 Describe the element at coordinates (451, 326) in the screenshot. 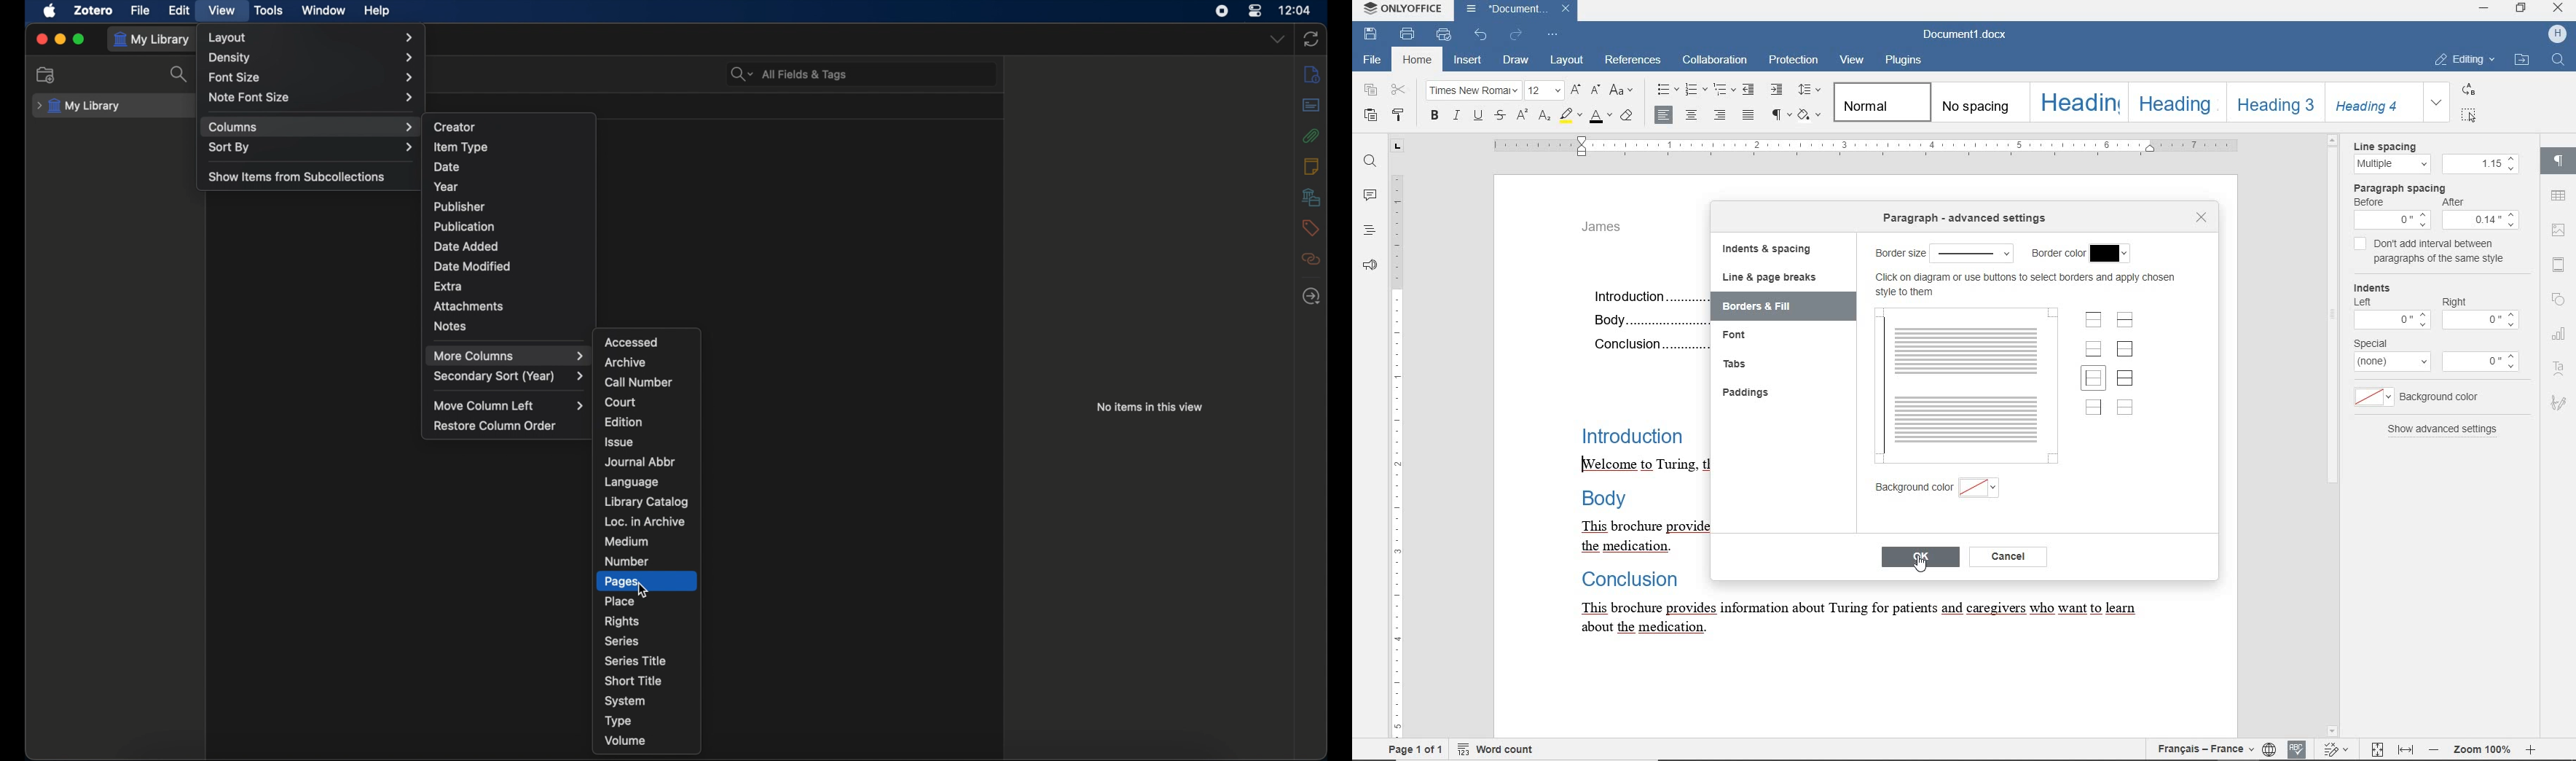

I see `notes` at that location.